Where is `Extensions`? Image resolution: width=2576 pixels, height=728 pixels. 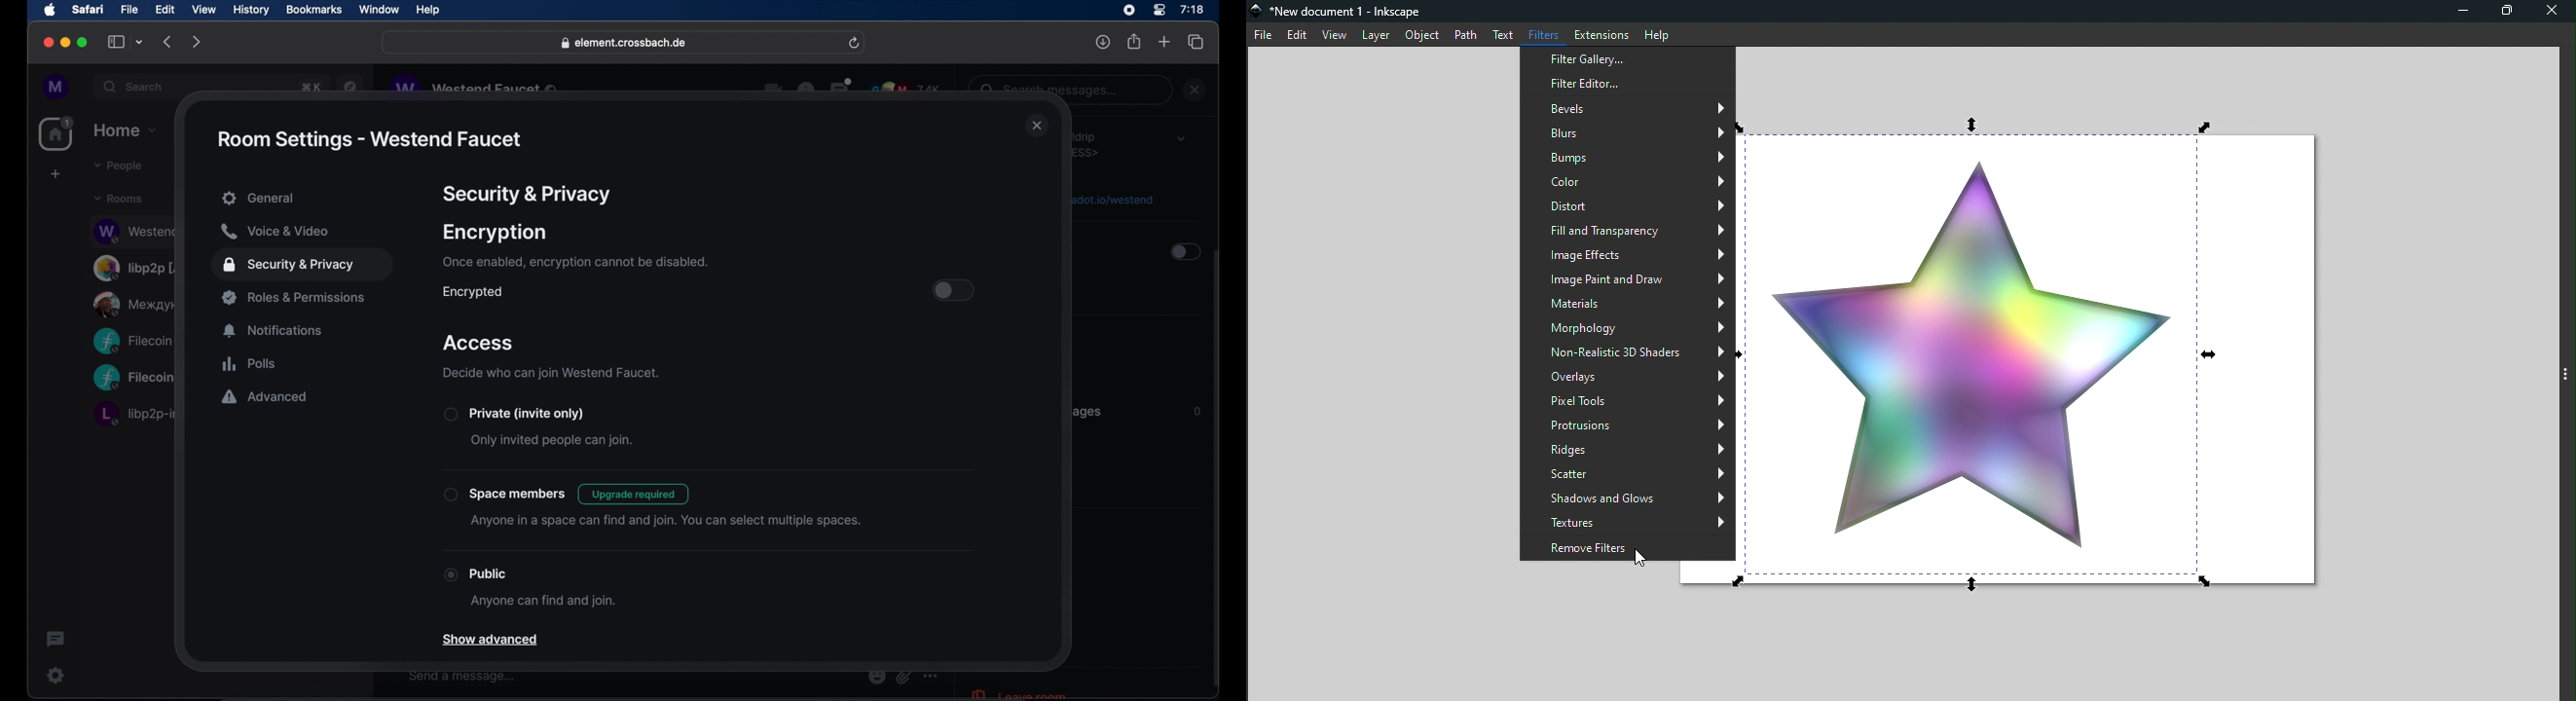 Extensions is located at coordinates (1601, 34).